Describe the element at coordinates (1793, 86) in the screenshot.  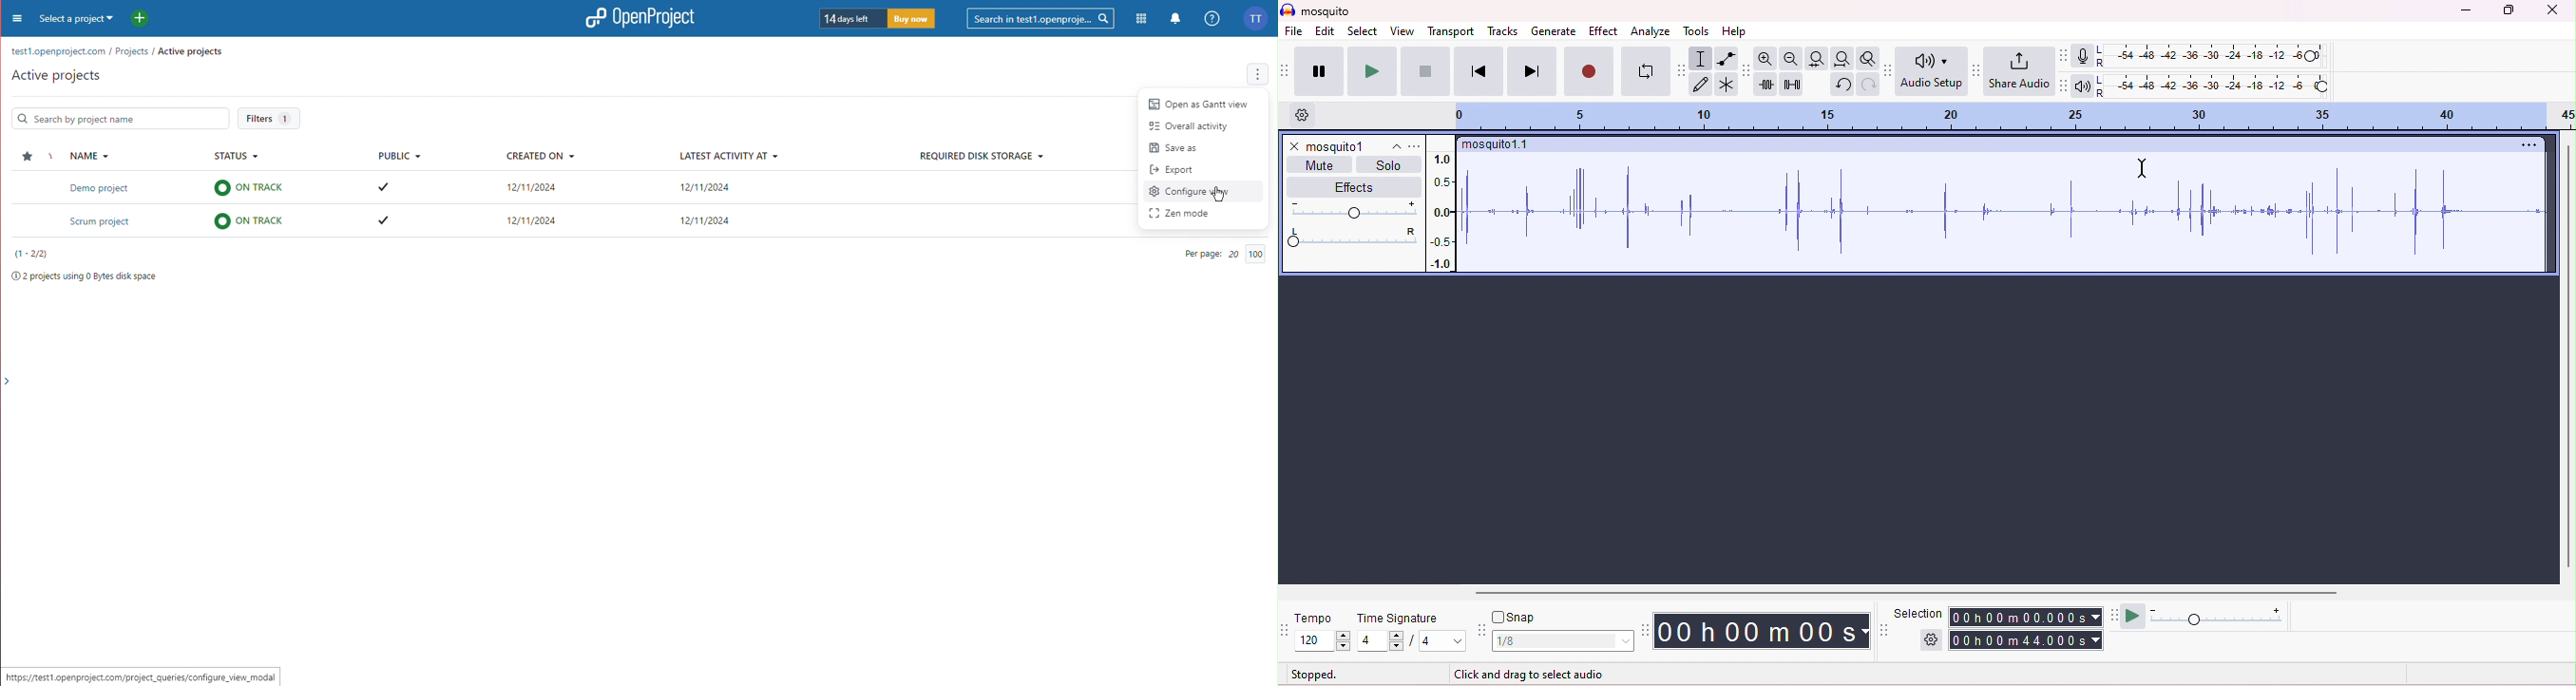
I see `silence selection` at that location.